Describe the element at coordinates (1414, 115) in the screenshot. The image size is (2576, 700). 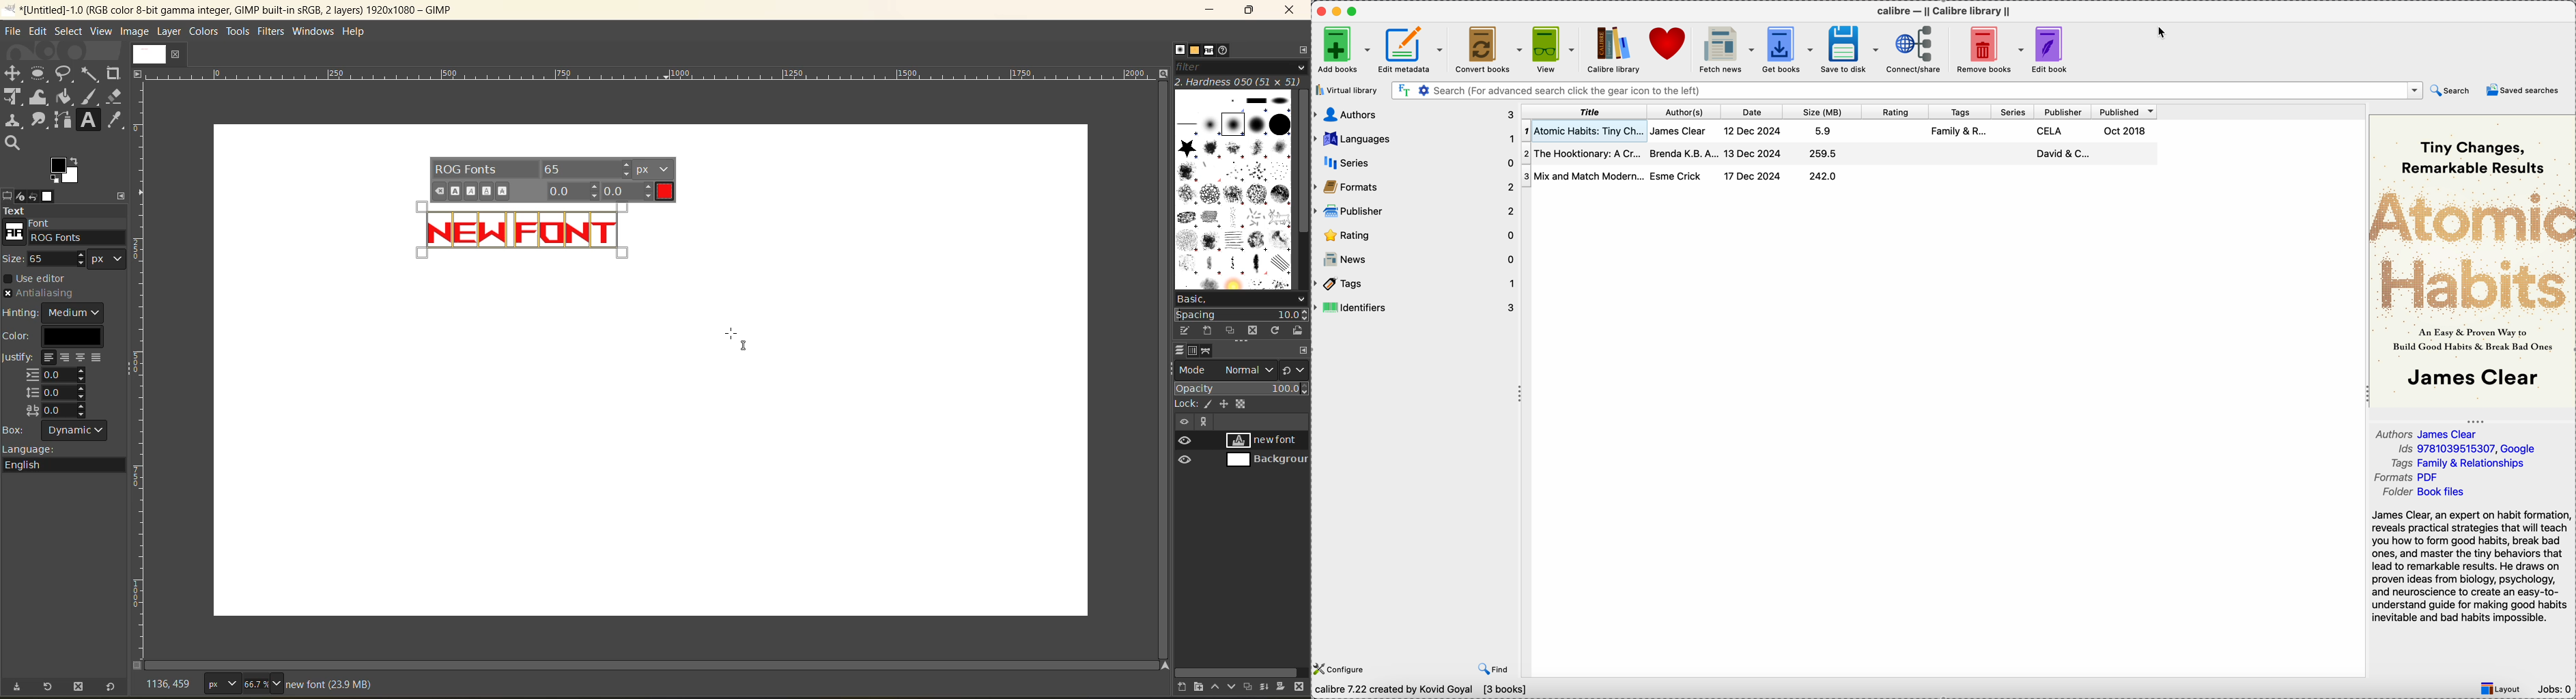
I see `authors` at that location.